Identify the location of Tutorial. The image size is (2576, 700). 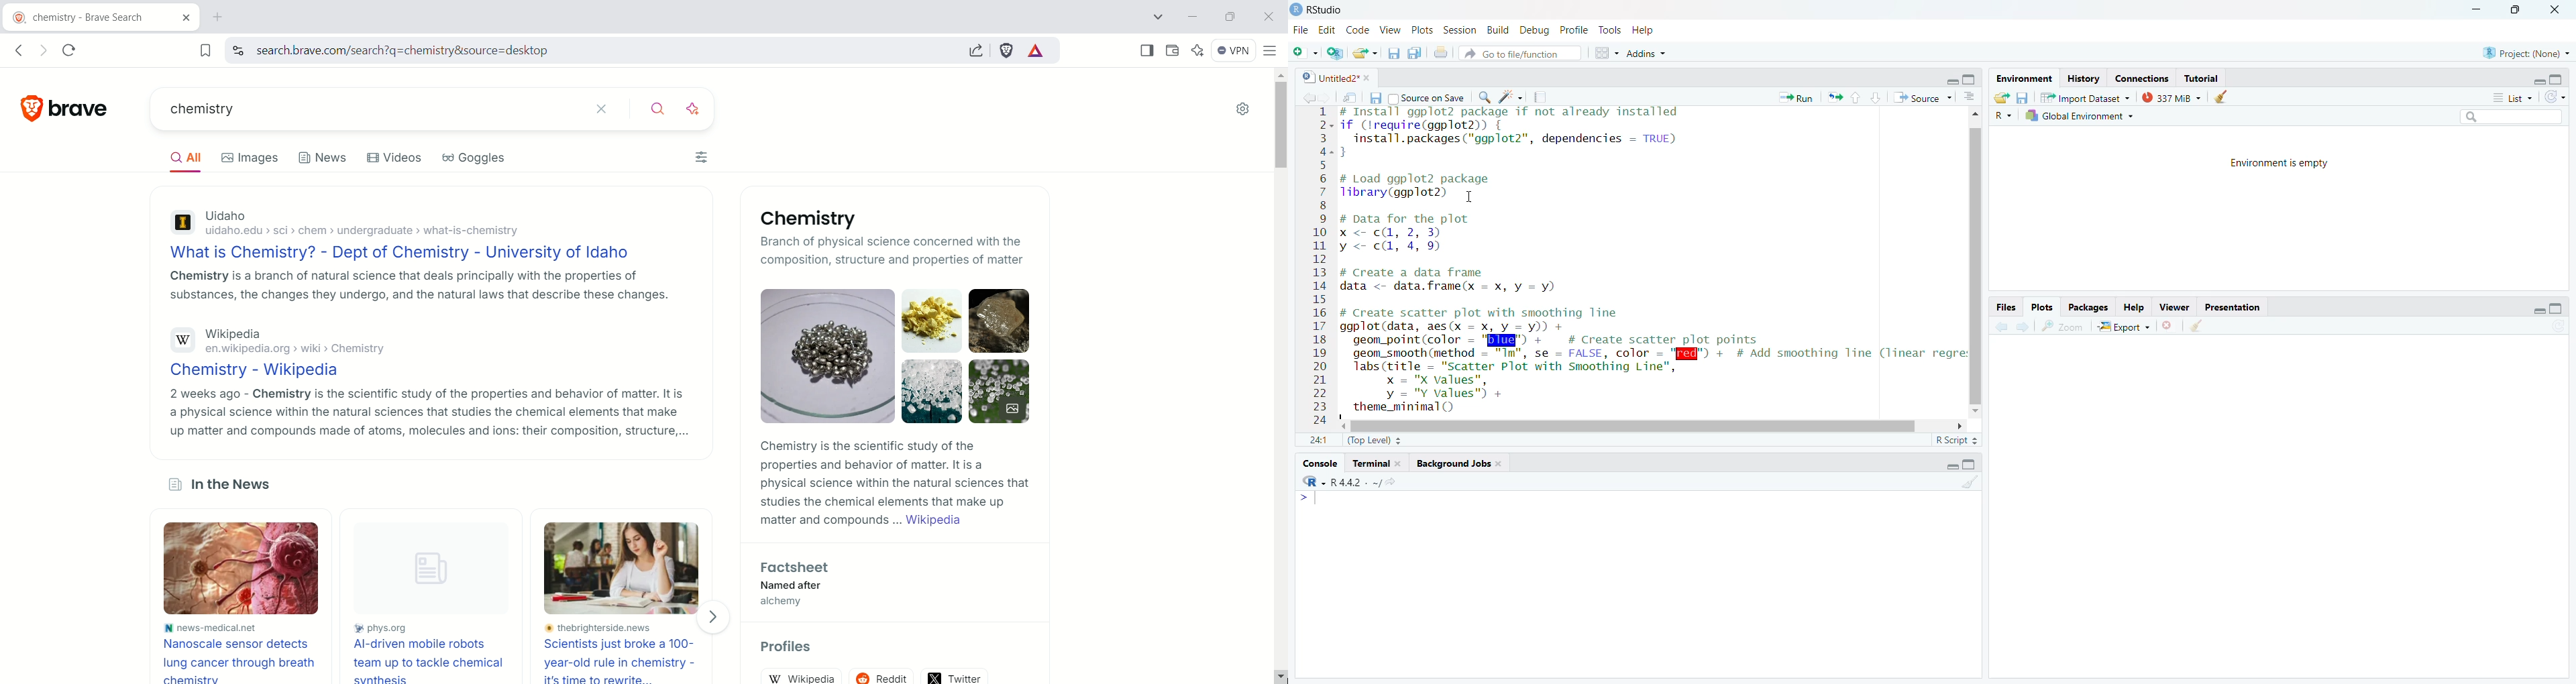
(2205, 78).